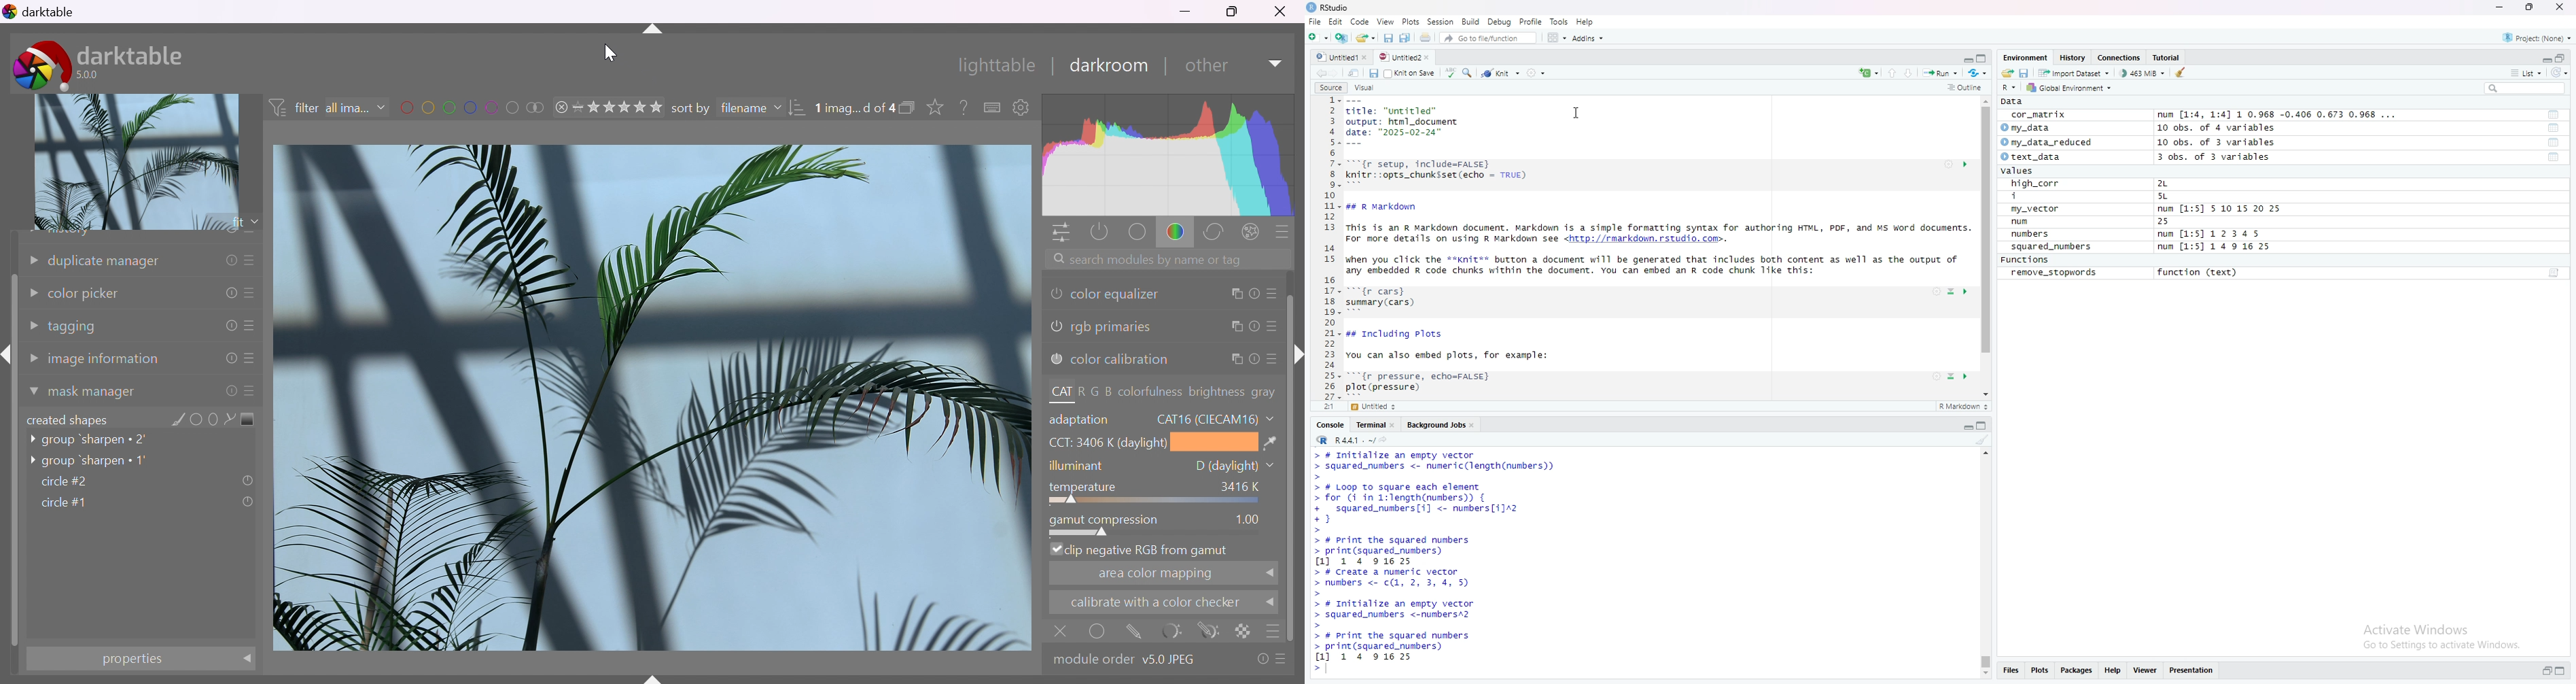 The image size is (2576, 700). What do you see at coordinates (1271, 632) in the screenshot?
I see `menu` at bounding box center [1271, 632].